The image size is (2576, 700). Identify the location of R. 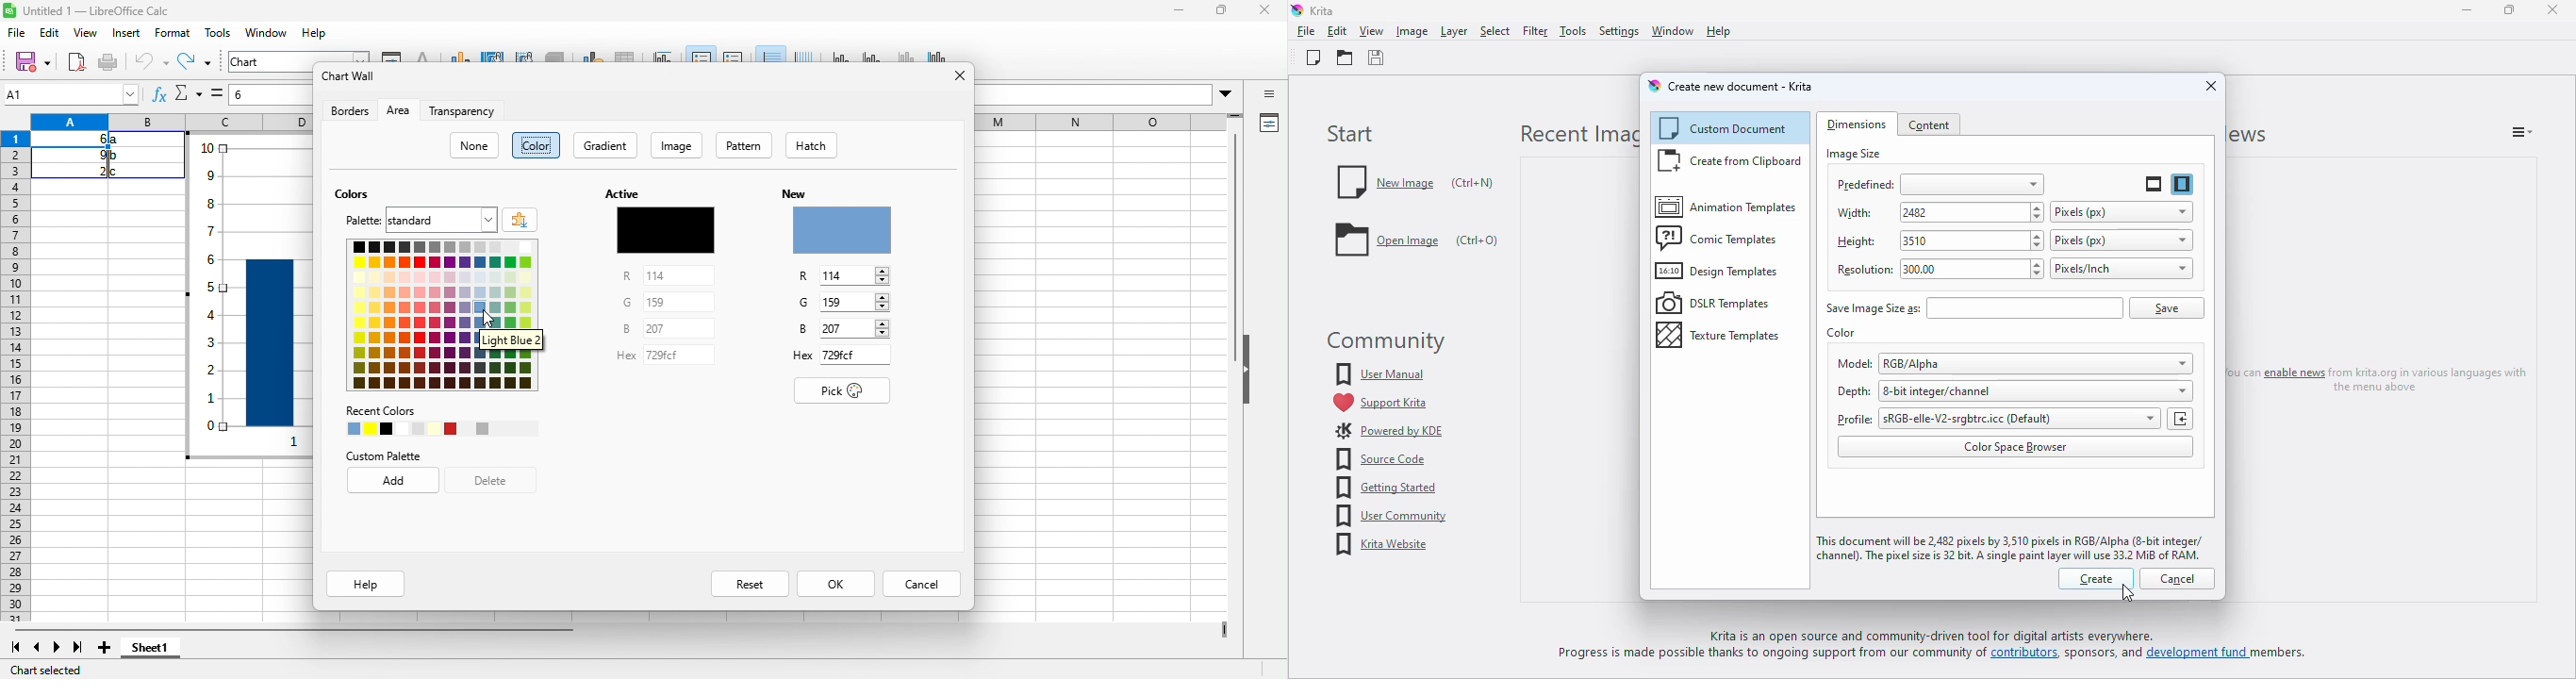
(803, 279).